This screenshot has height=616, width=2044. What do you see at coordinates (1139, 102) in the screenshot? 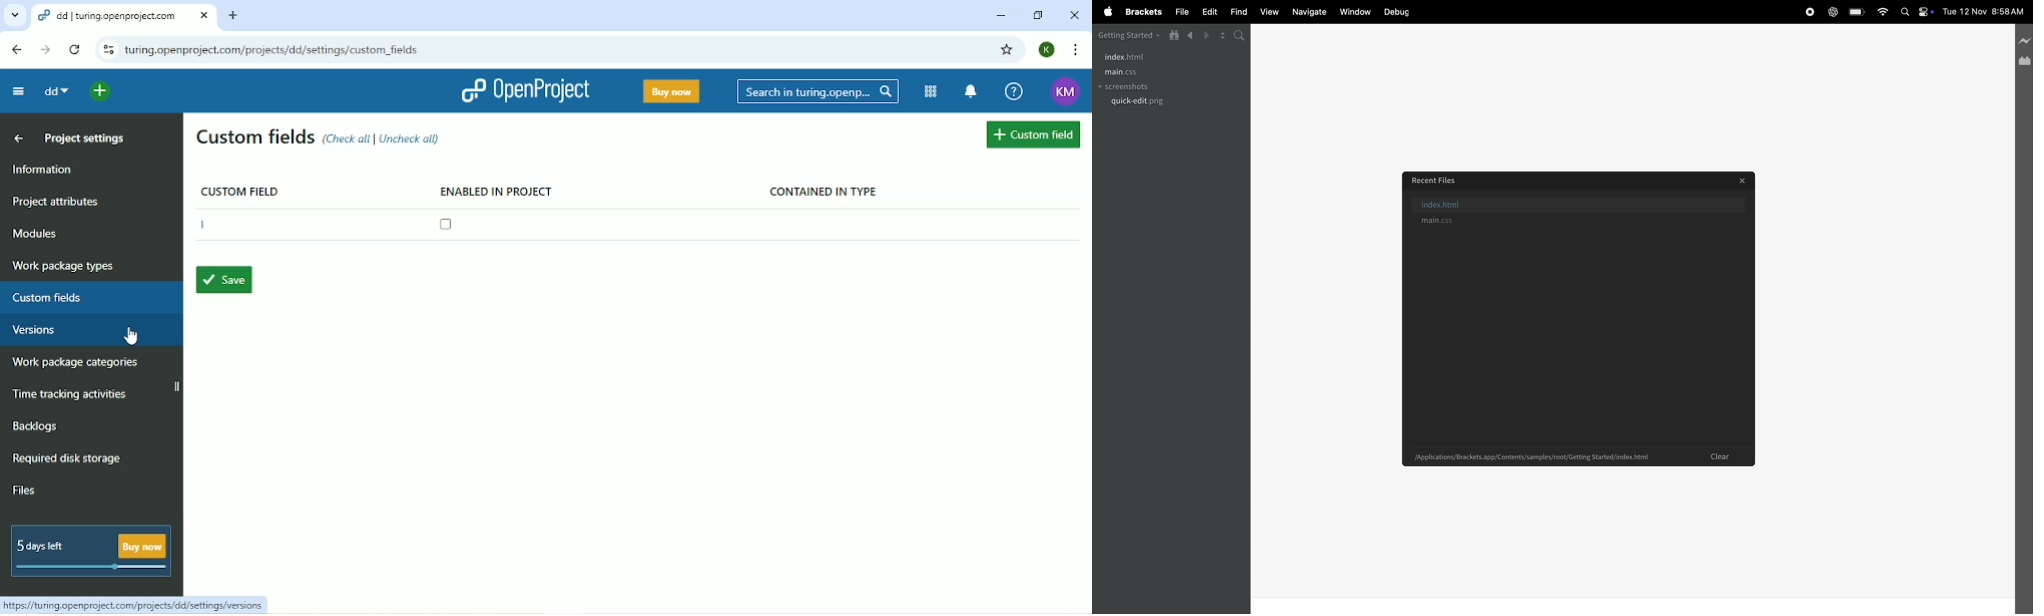
I see `quick.edit.png` at bounding box center [1139, 102].